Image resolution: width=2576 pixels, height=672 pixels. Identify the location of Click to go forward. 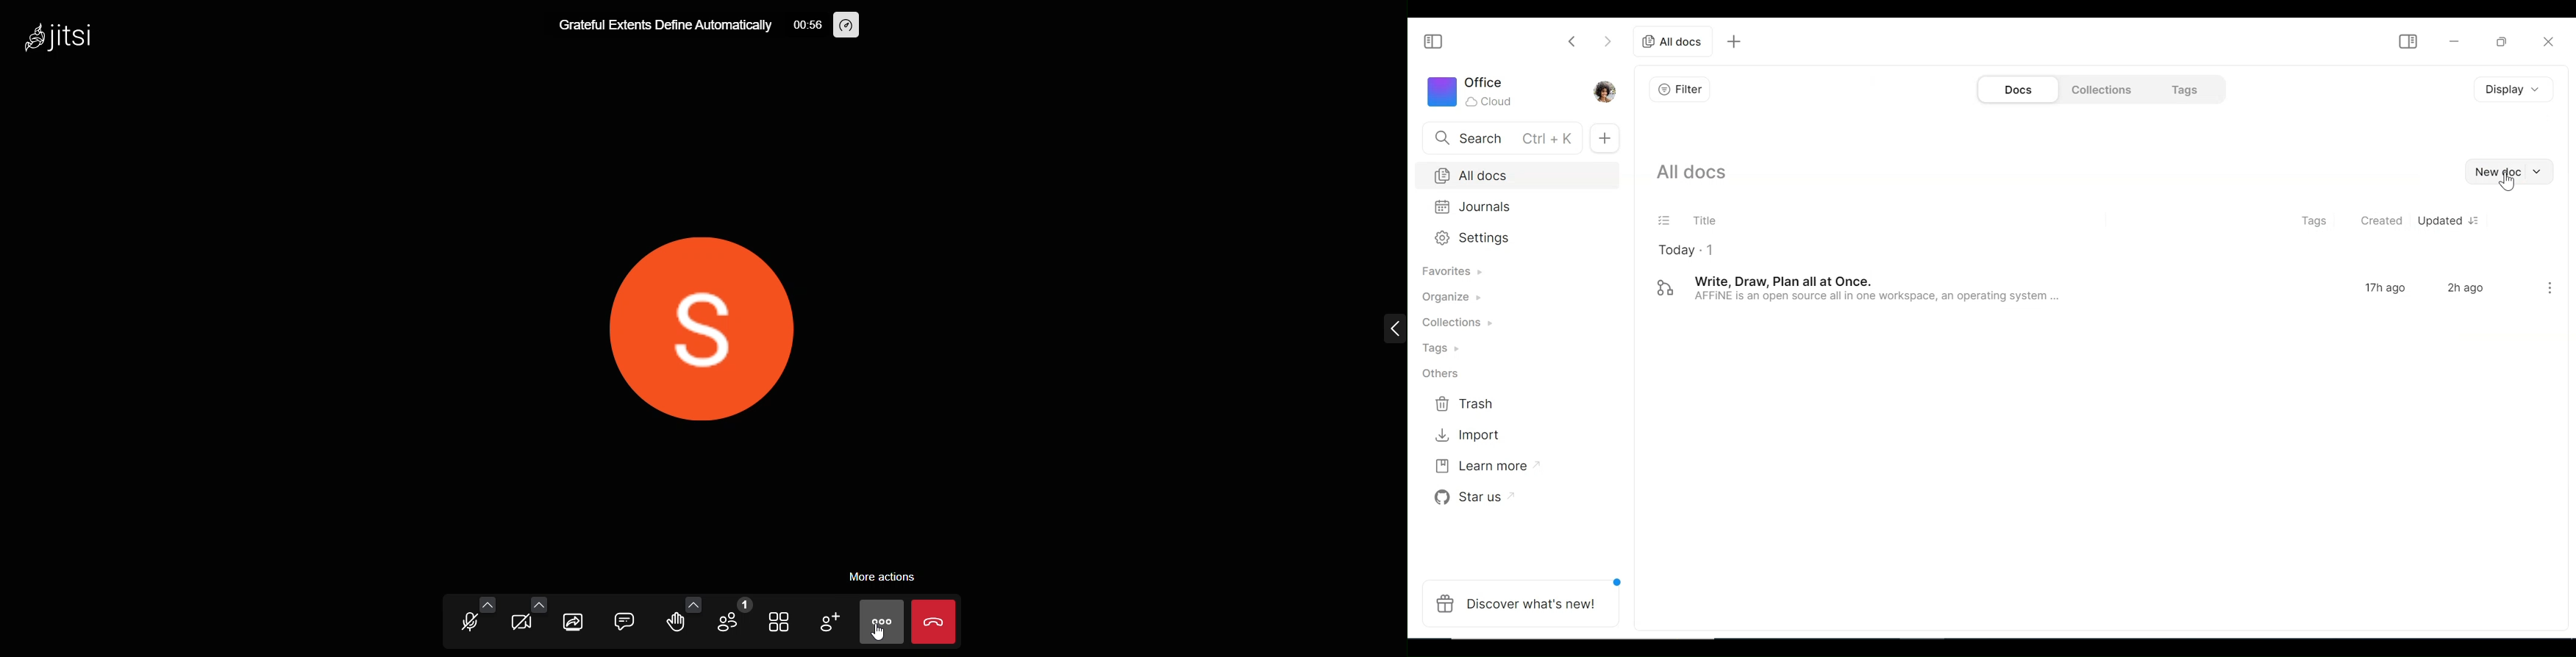
(1610, 42).